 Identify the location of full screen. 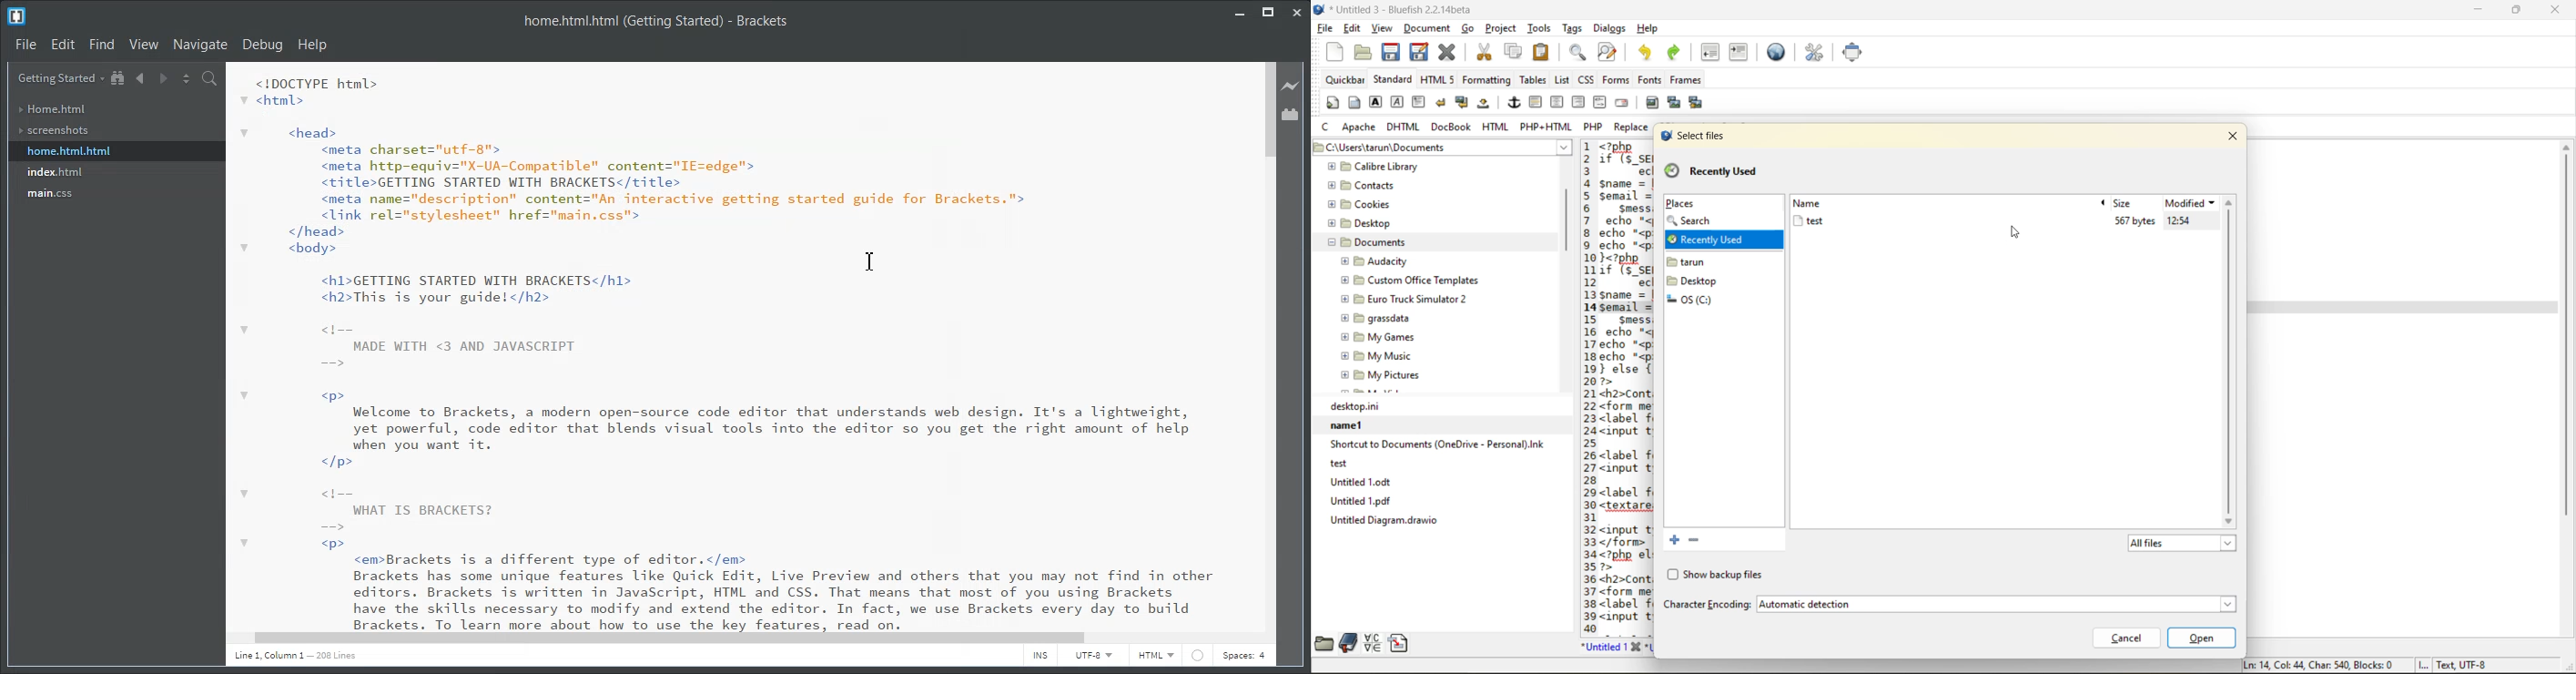
(1854, 52).